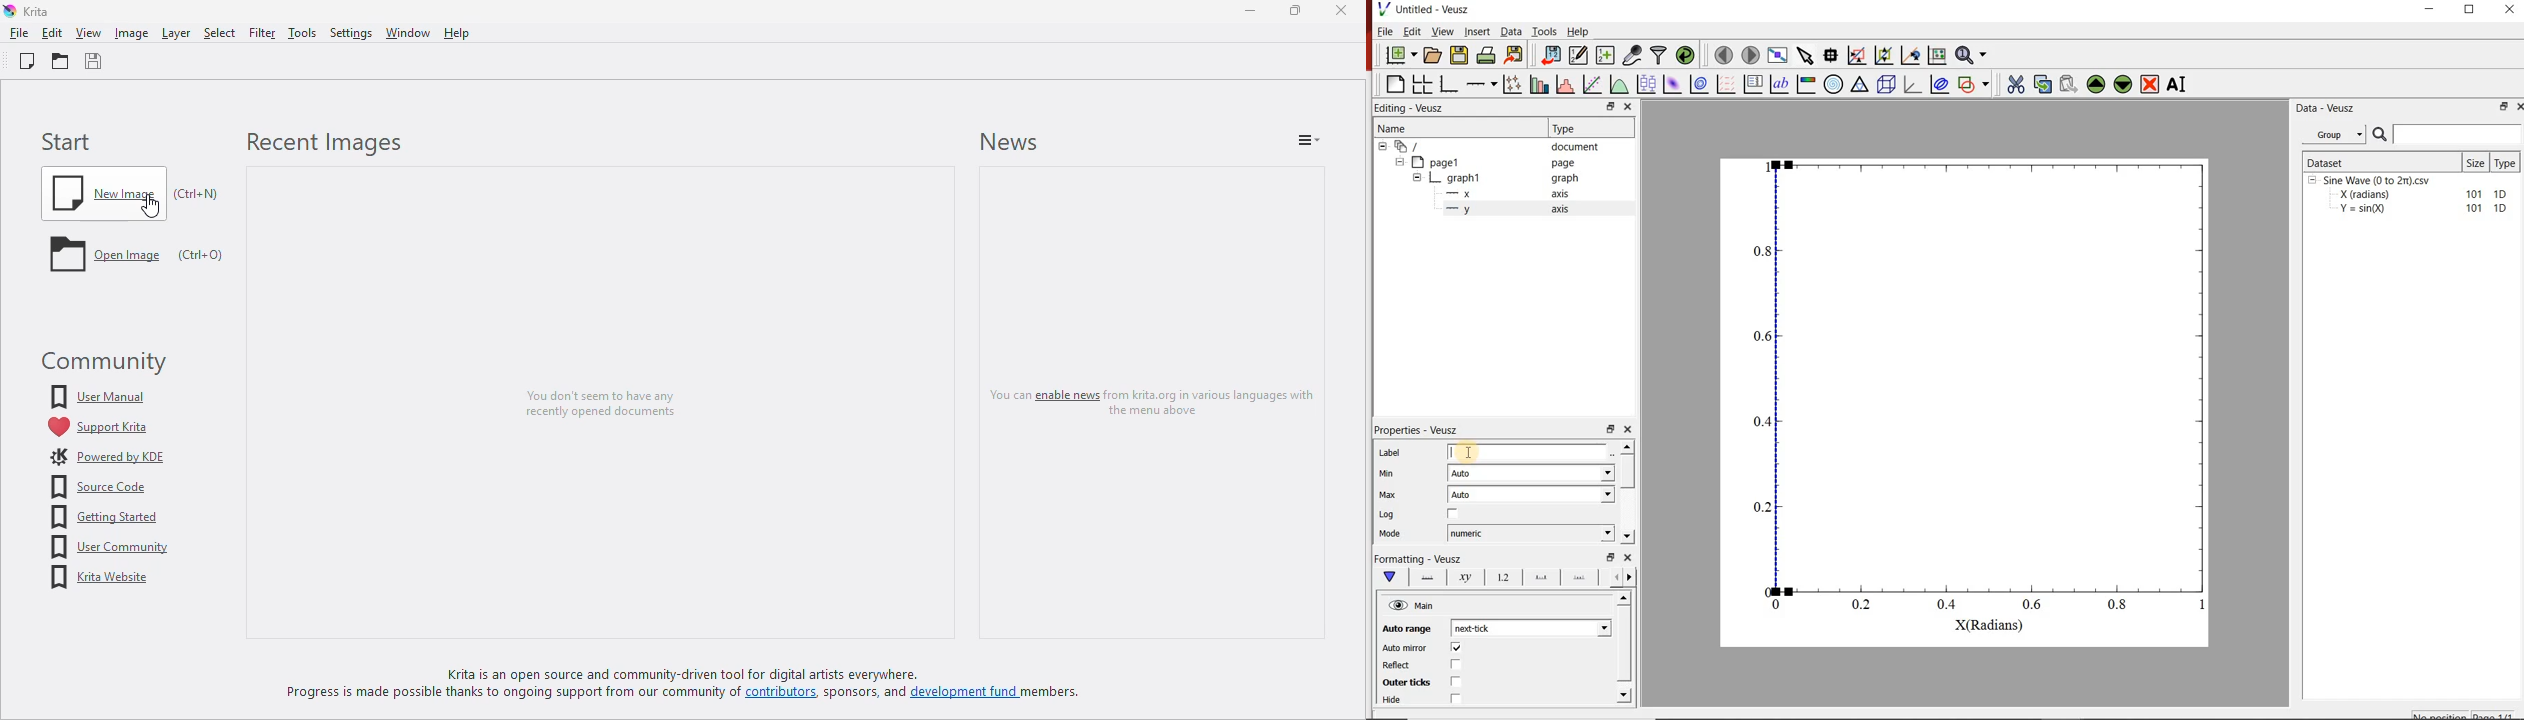 Image resolution: width=2548 pixels, height=728 pixels. Describe the element at coordinates (97, 427) in the screenshot. I see `support krita` at that location.